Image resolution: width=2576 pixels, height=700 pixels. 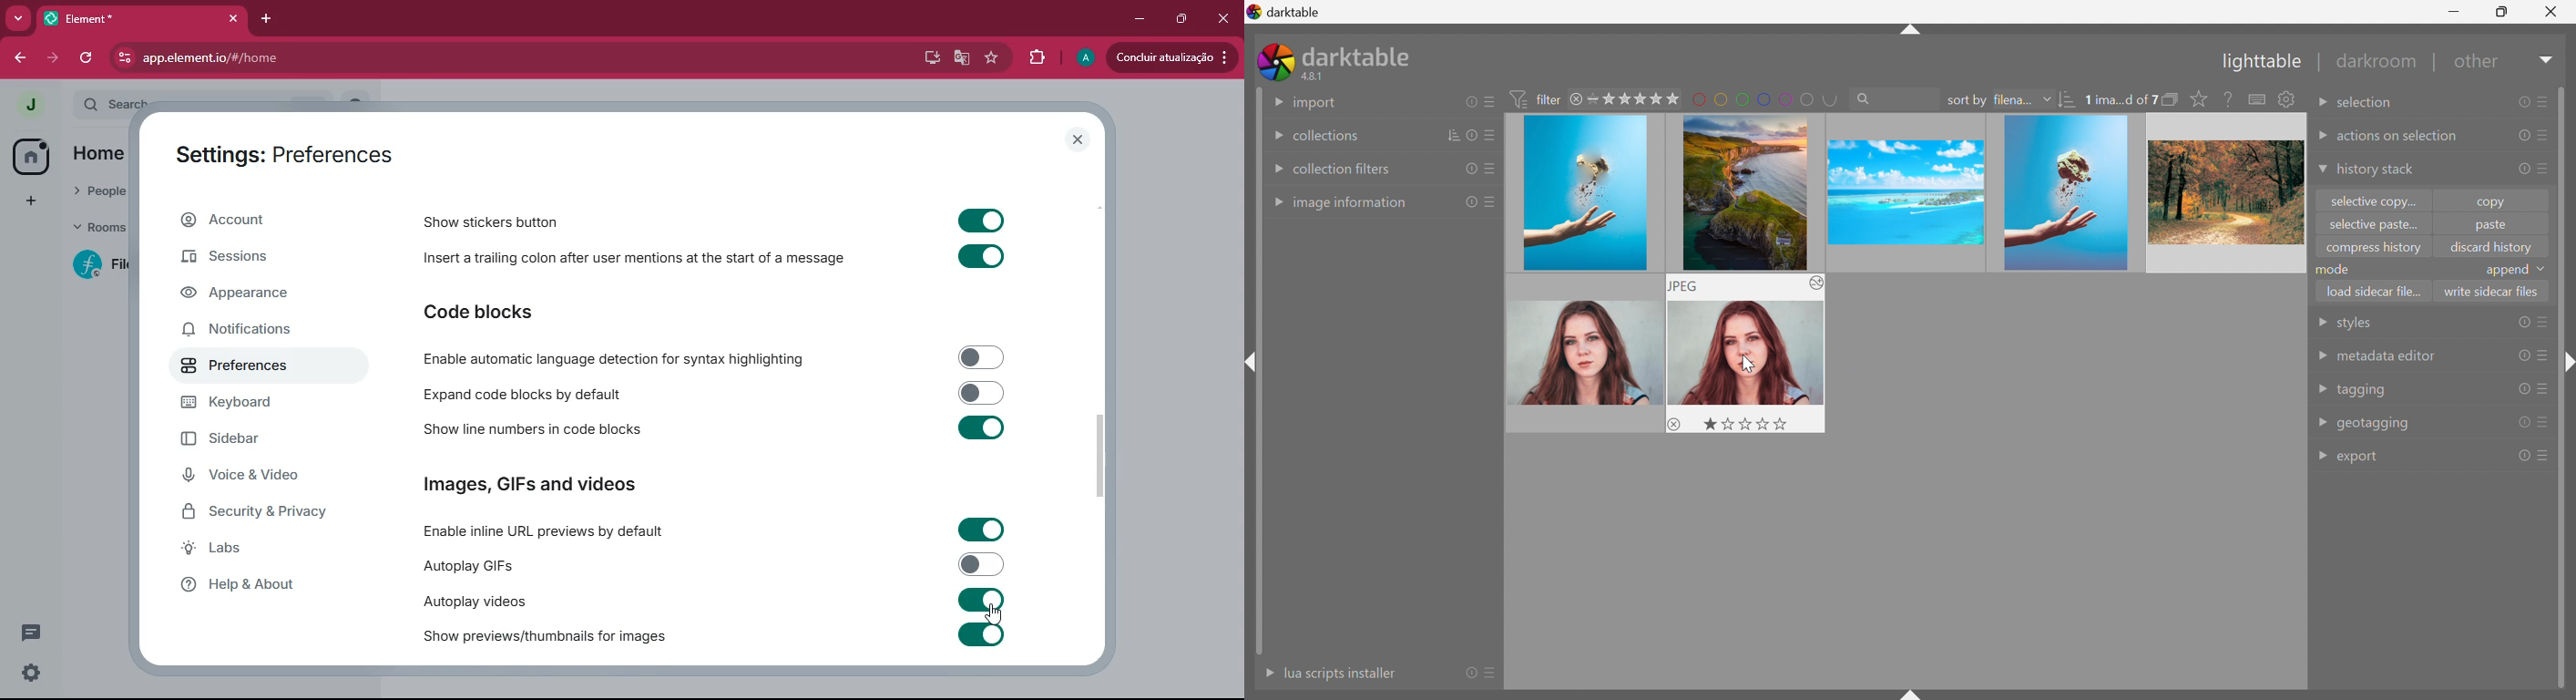 I want to click on presets, so click(x=2546, y=455).